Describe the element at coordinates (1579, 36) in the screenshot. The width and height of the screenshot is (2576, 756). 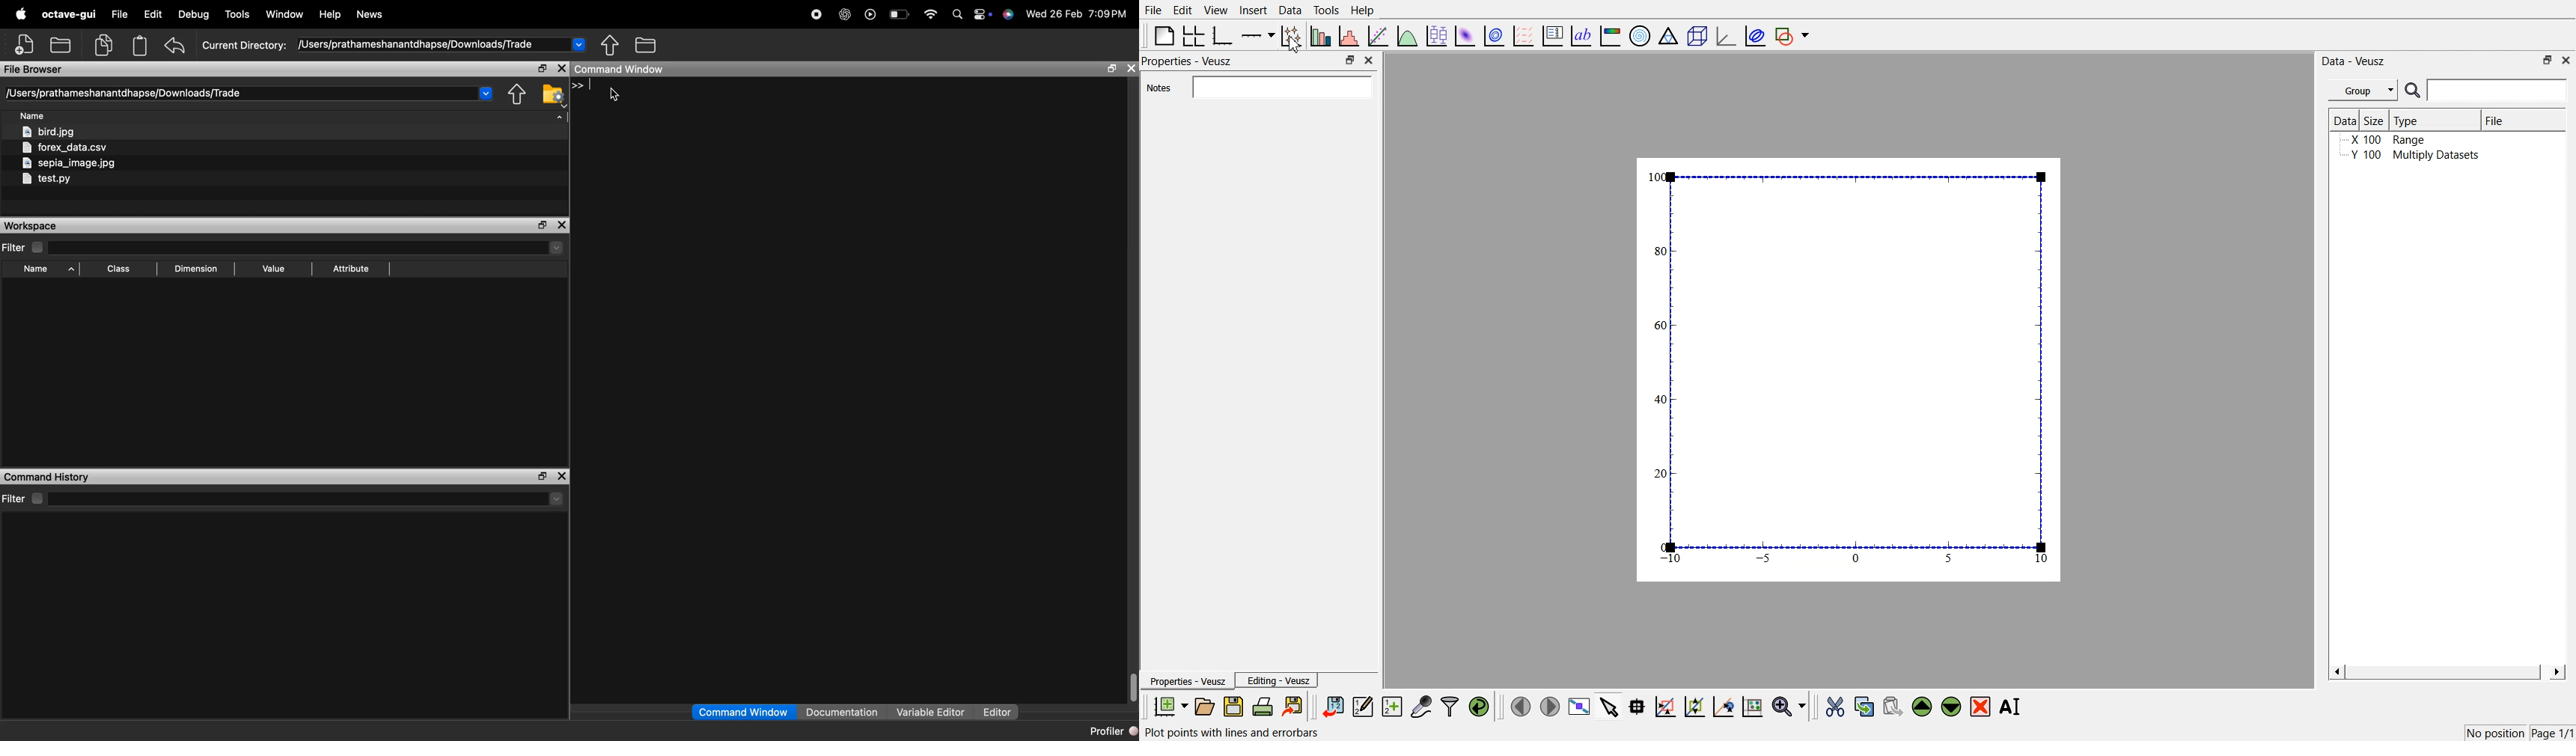
I see `text label` at that location.